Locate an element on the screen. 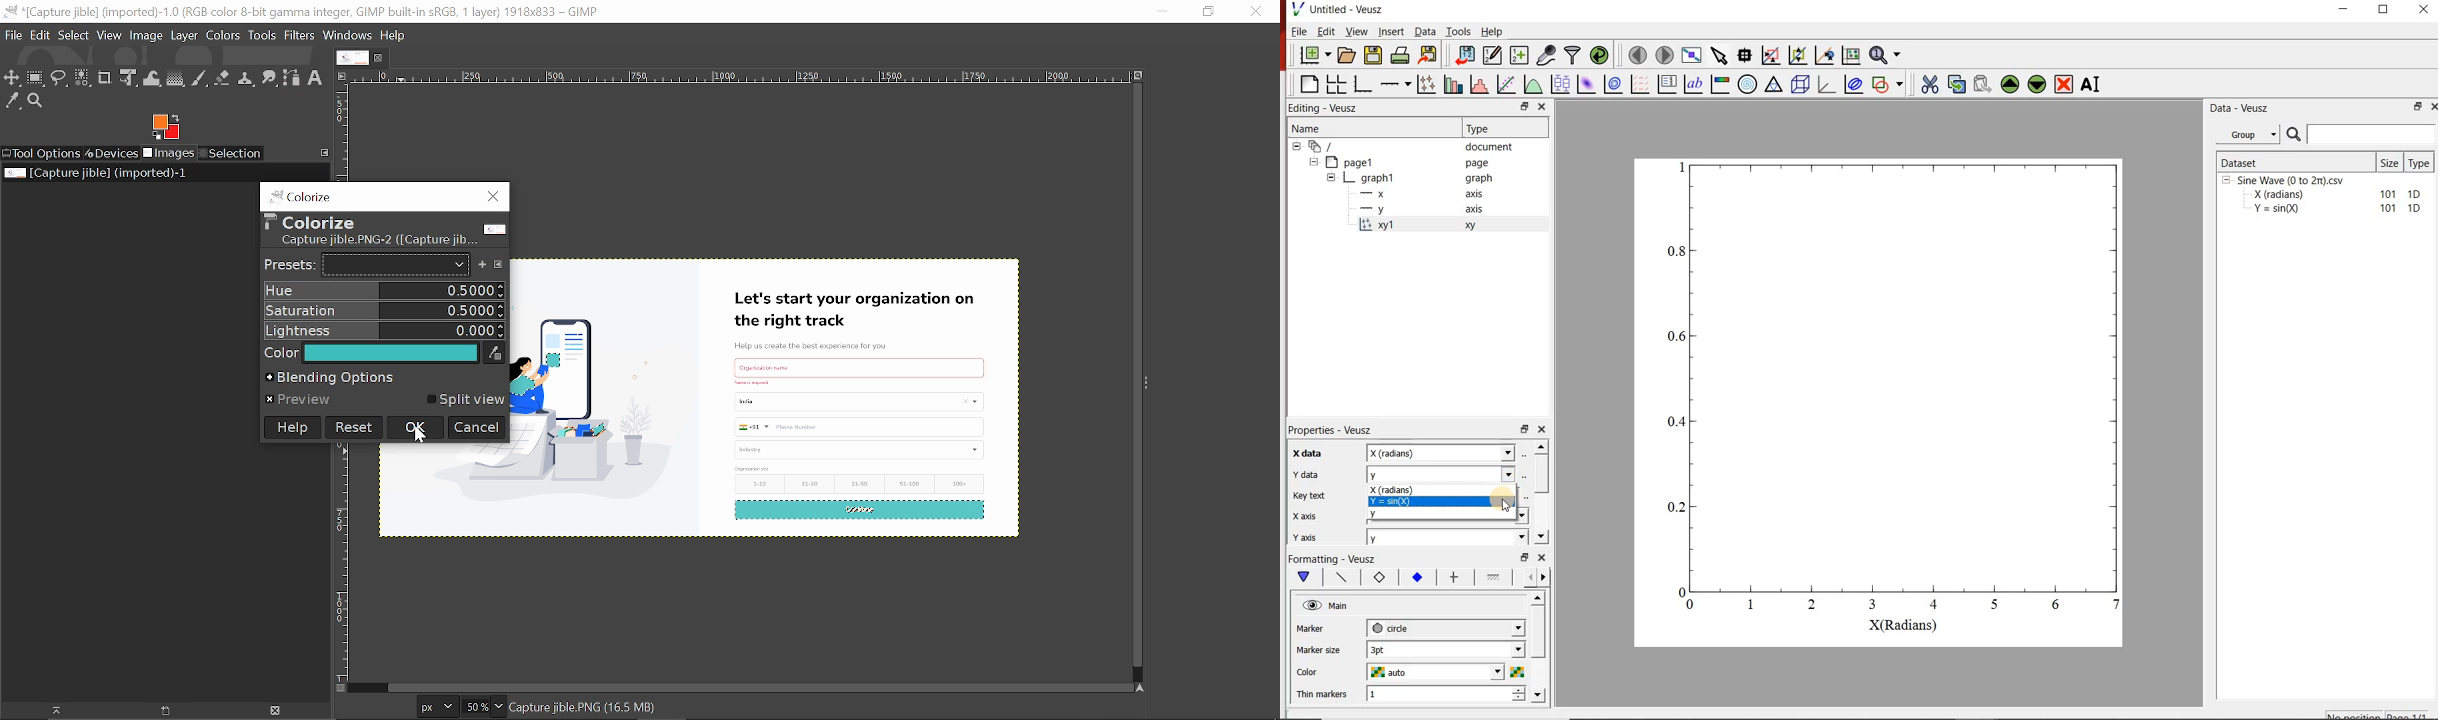 The height and width of the screenshot is (728, 2464). edit and enter new datasets is located at coordinates (1493, 55).